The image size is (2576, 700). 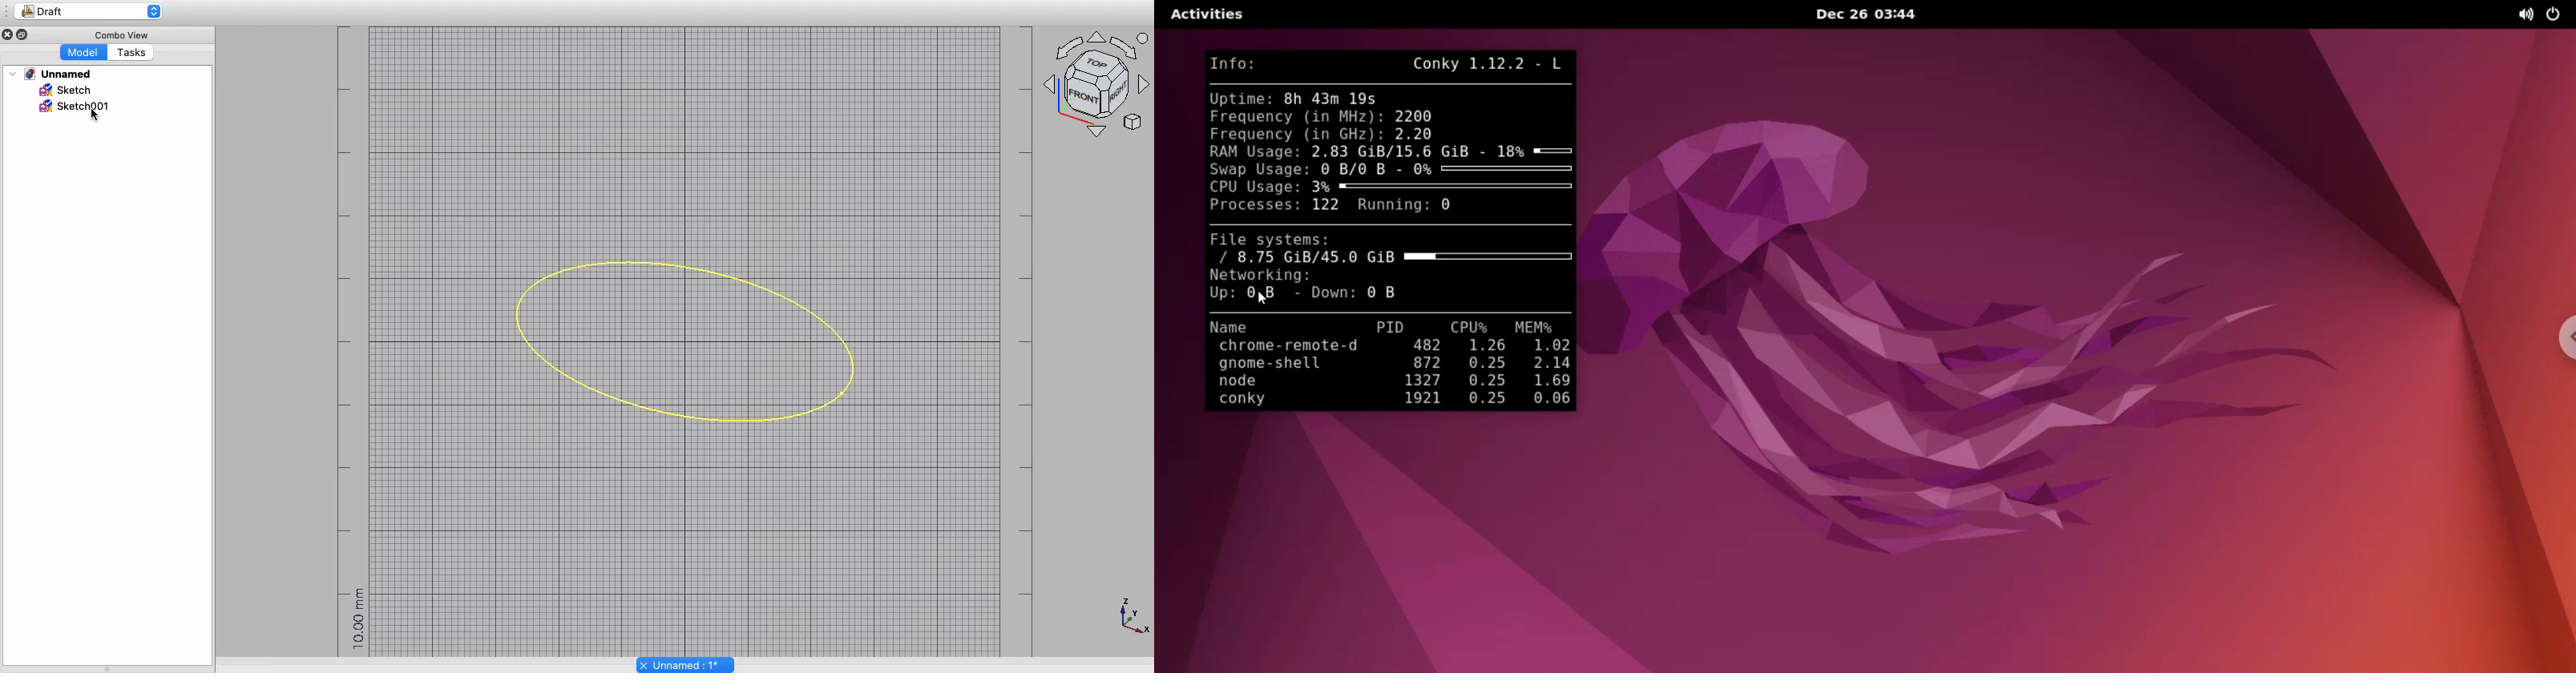 I want to click on Axes, so click(x=1099, y=83).